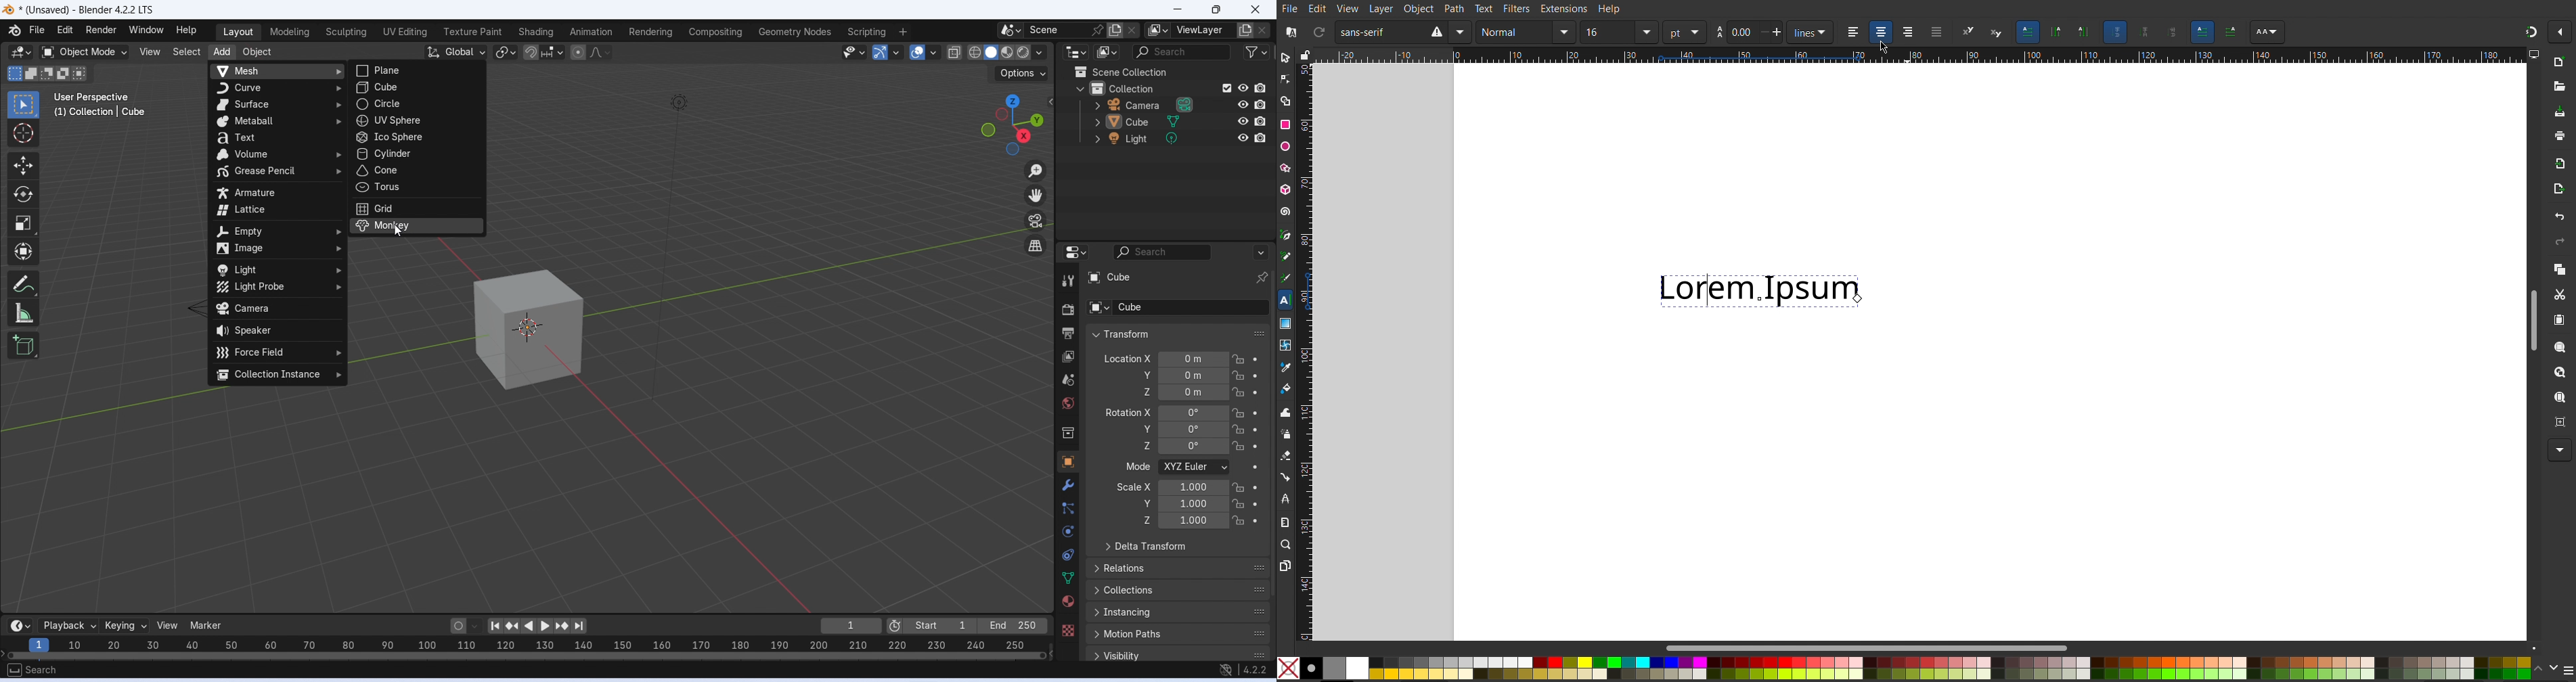 The height and width of the screenshot is (700, 2576). Describe the element at coordinates (186, 52) in the screenshot. I see `select` at that location.